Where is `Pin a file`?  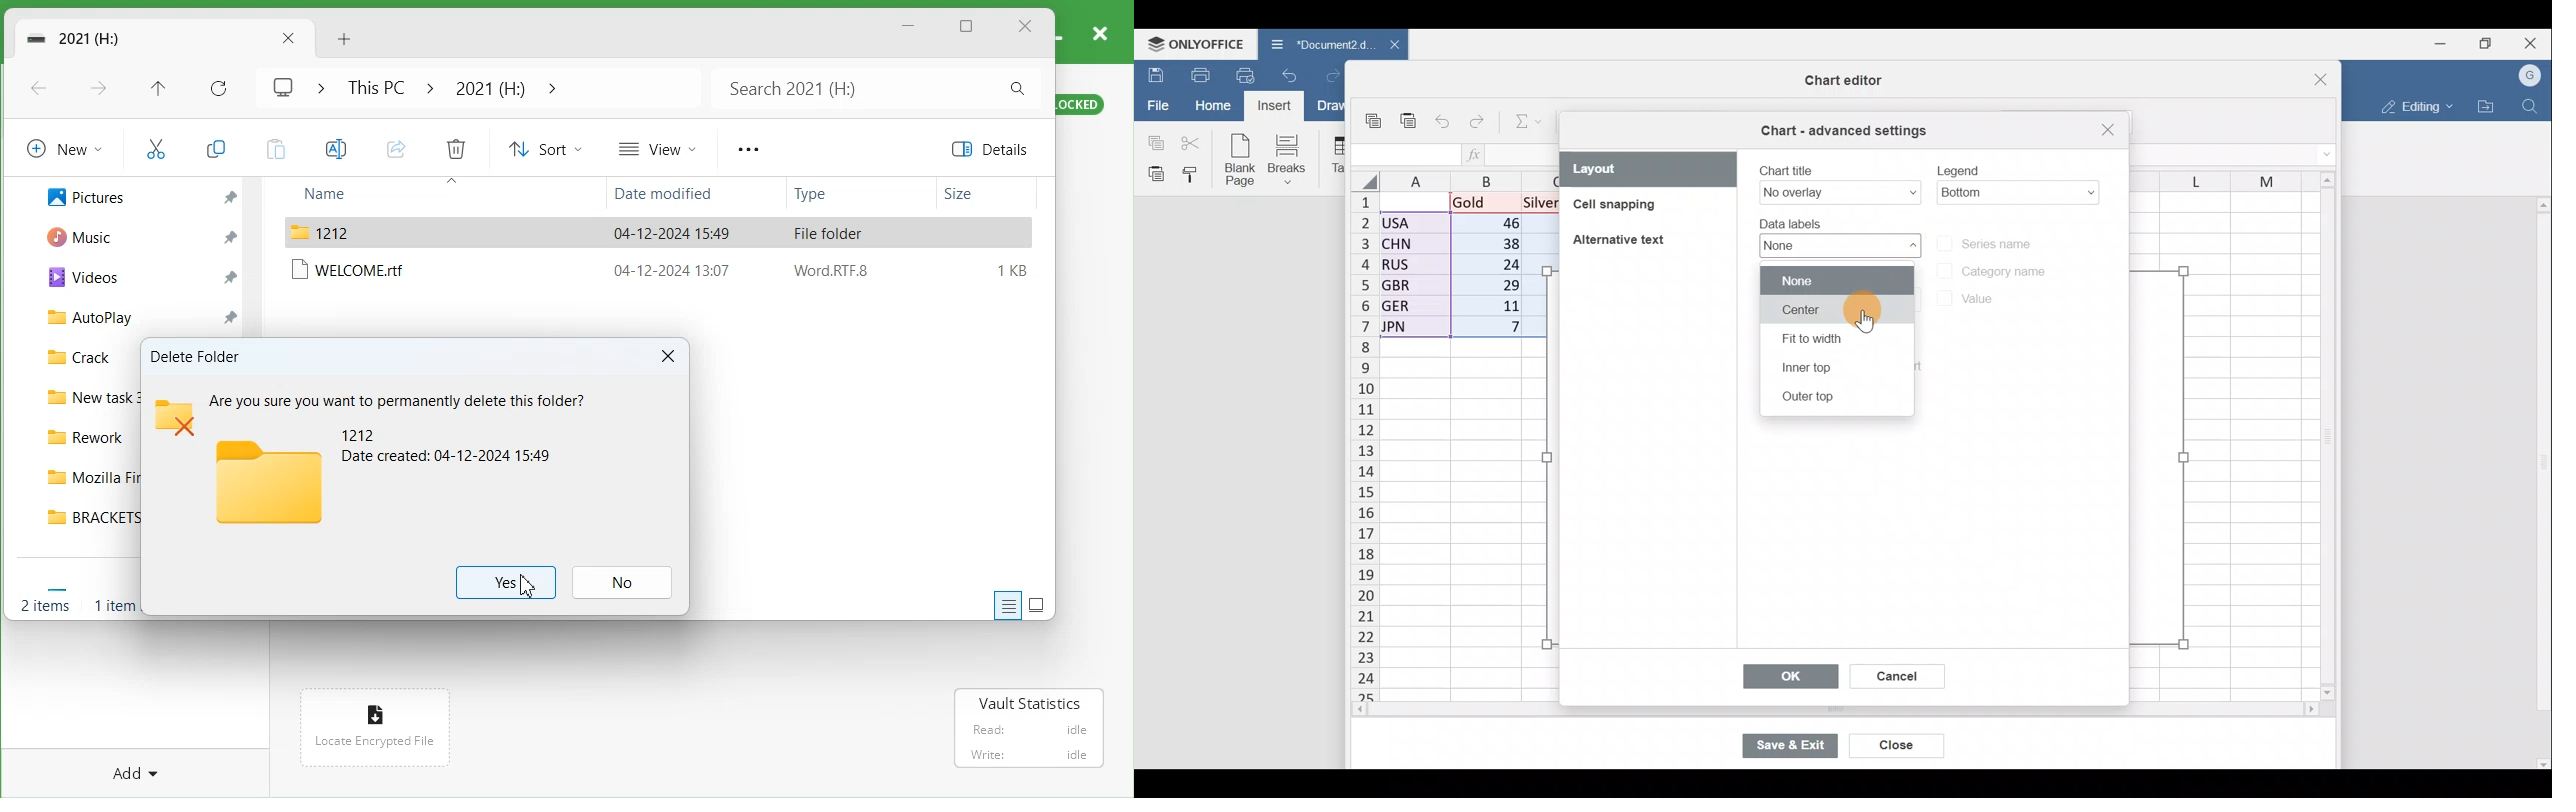
Pin a file is located at coordinates (229, 275).